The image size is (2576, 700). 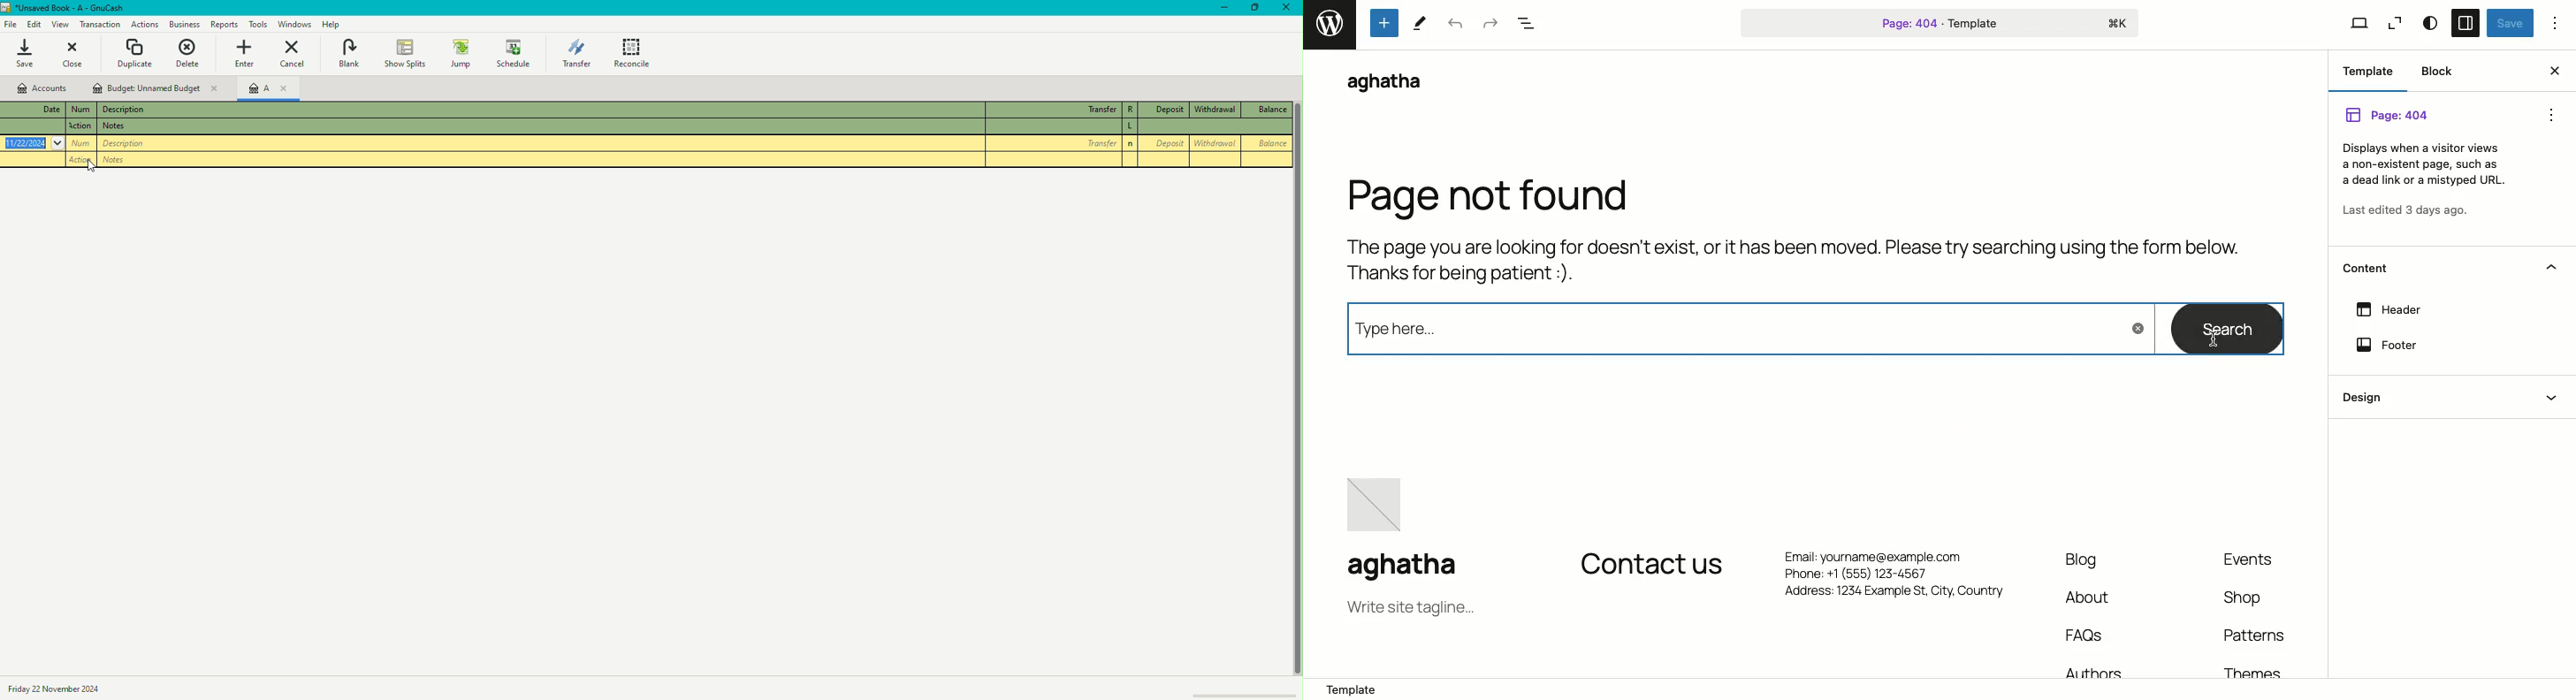 I want to click on Help, so click(x=331, y=24).